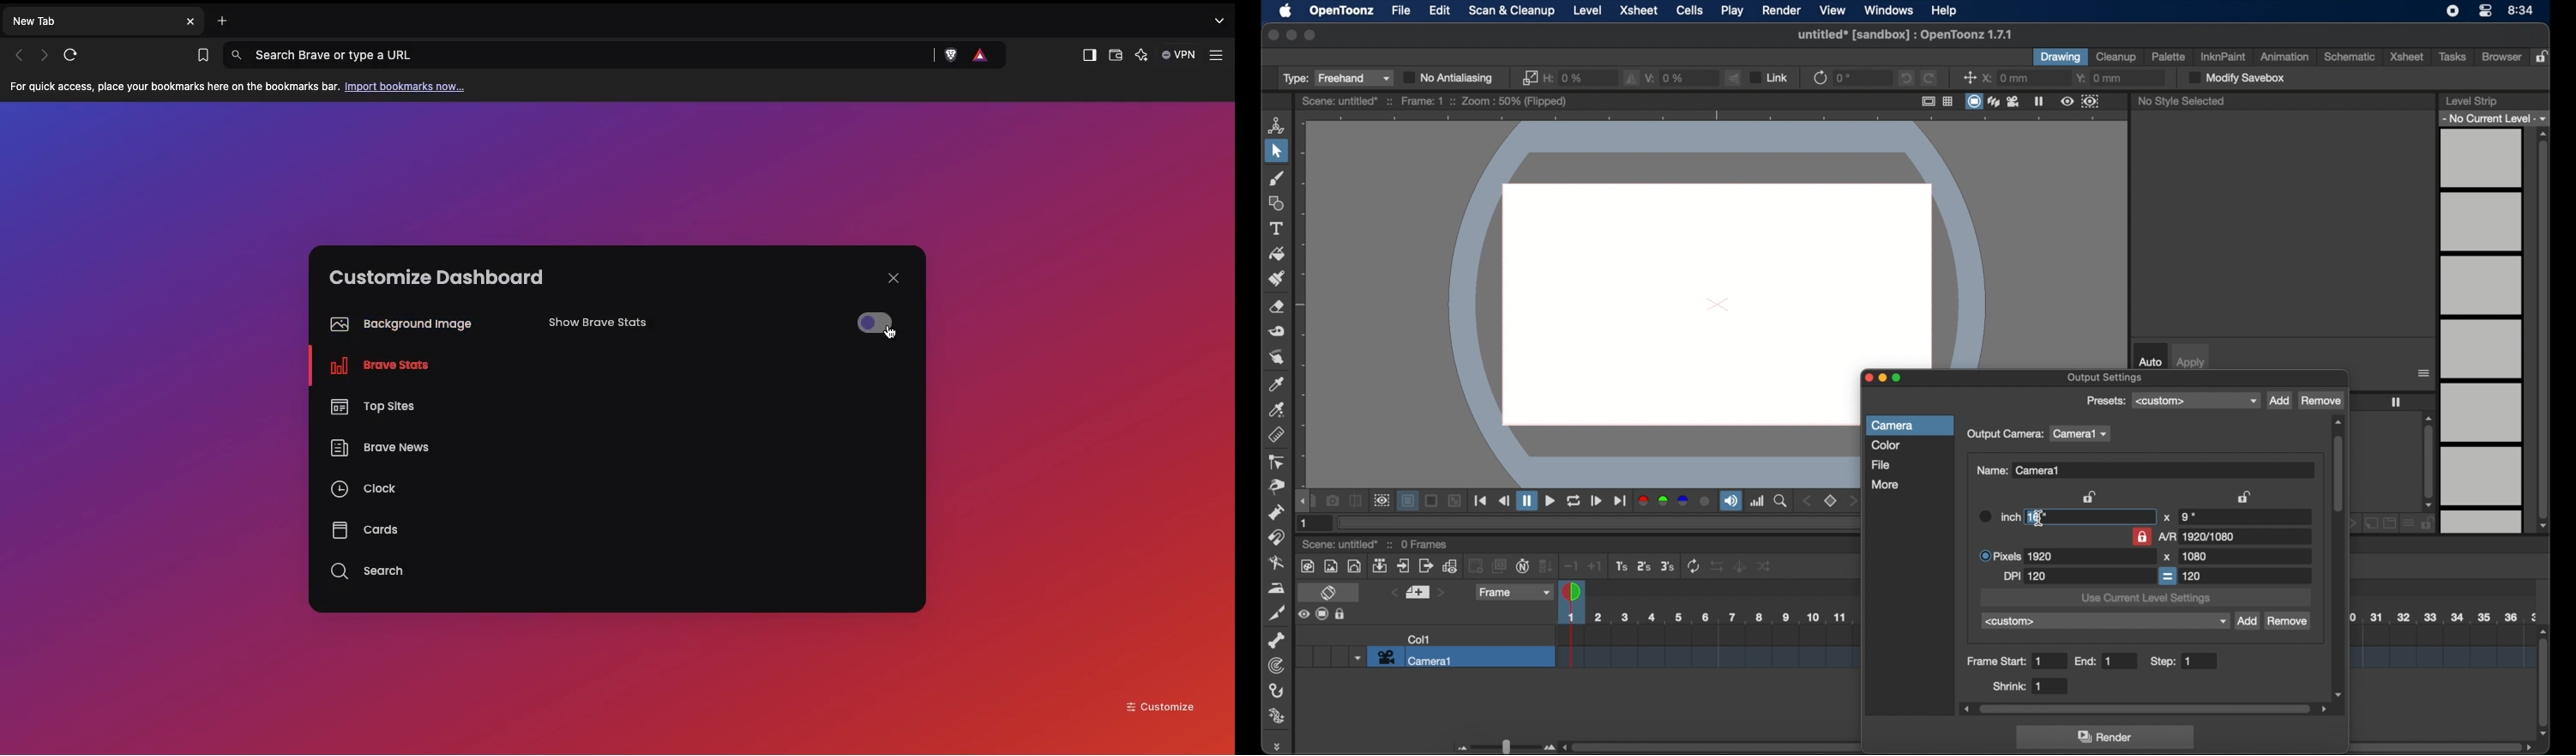  I want to click on , so click(2246, 497).